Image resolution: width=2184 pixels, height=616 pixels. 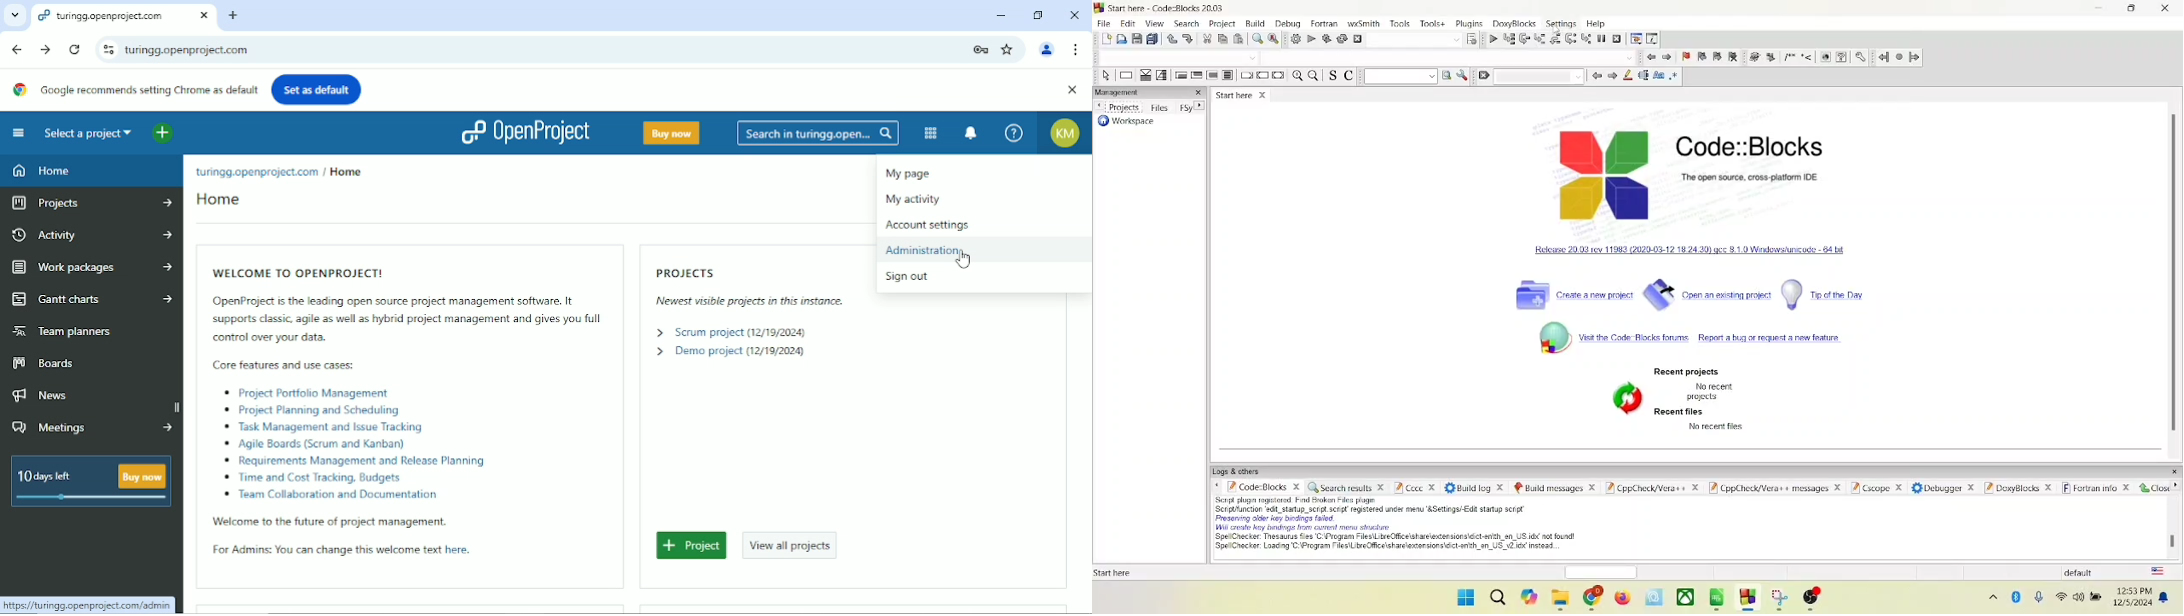 What do you see at coordinates (2097, 9) in the screenshot?
I see `minimize` at bounding box center [2097, 9].